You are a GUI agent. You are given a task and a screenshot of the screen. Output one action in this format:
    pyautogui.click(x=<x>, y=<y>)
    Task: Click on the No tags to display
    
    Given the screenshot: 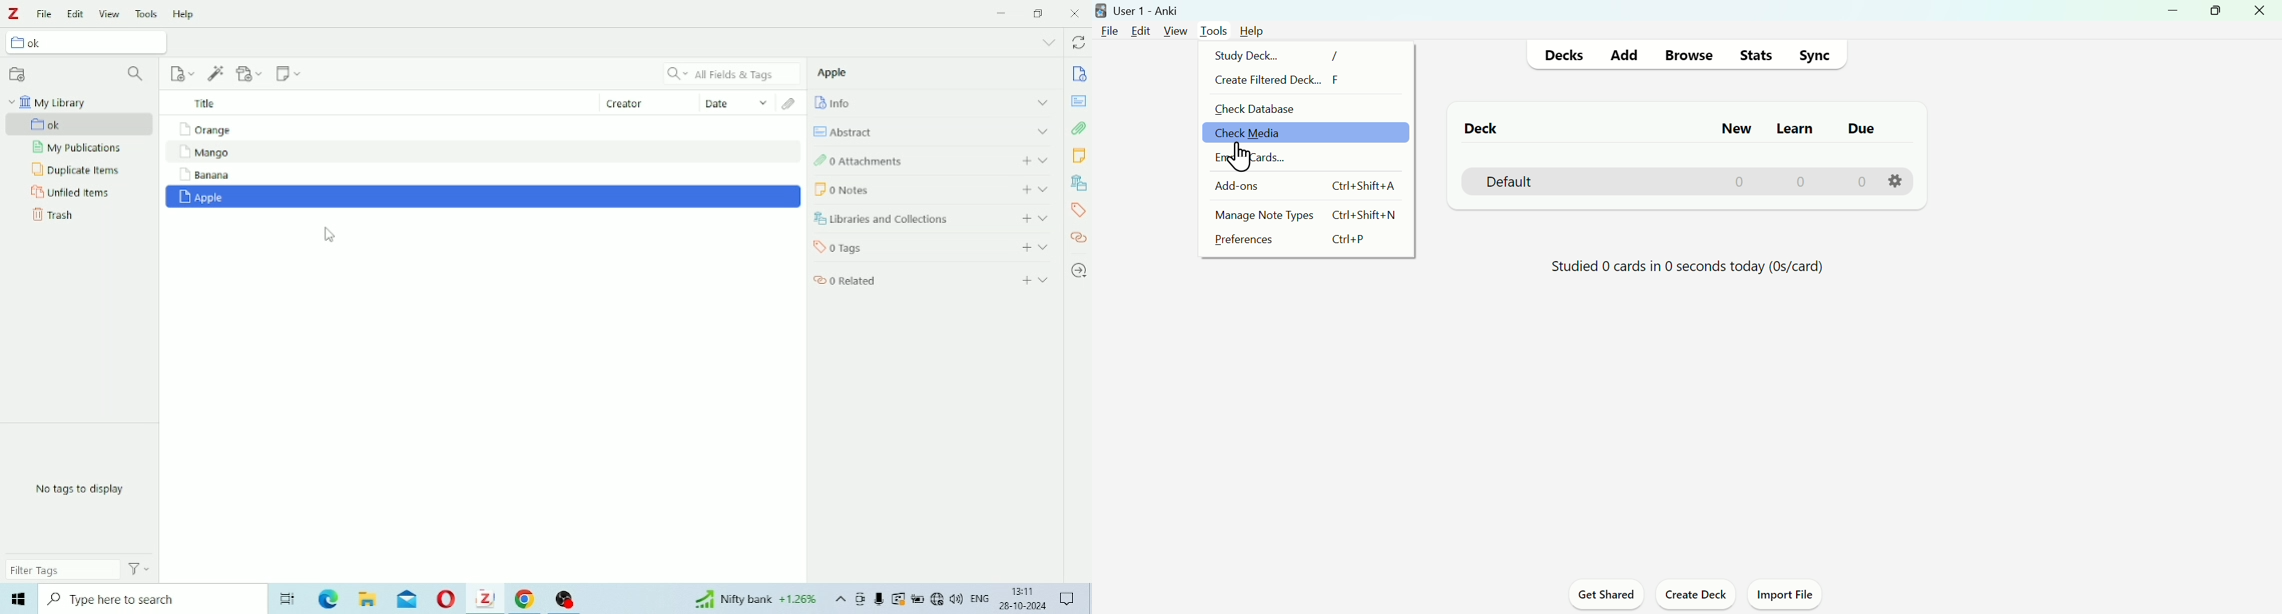 What is the action you would take?
    pyautogui.click(x=87, y=490)
    